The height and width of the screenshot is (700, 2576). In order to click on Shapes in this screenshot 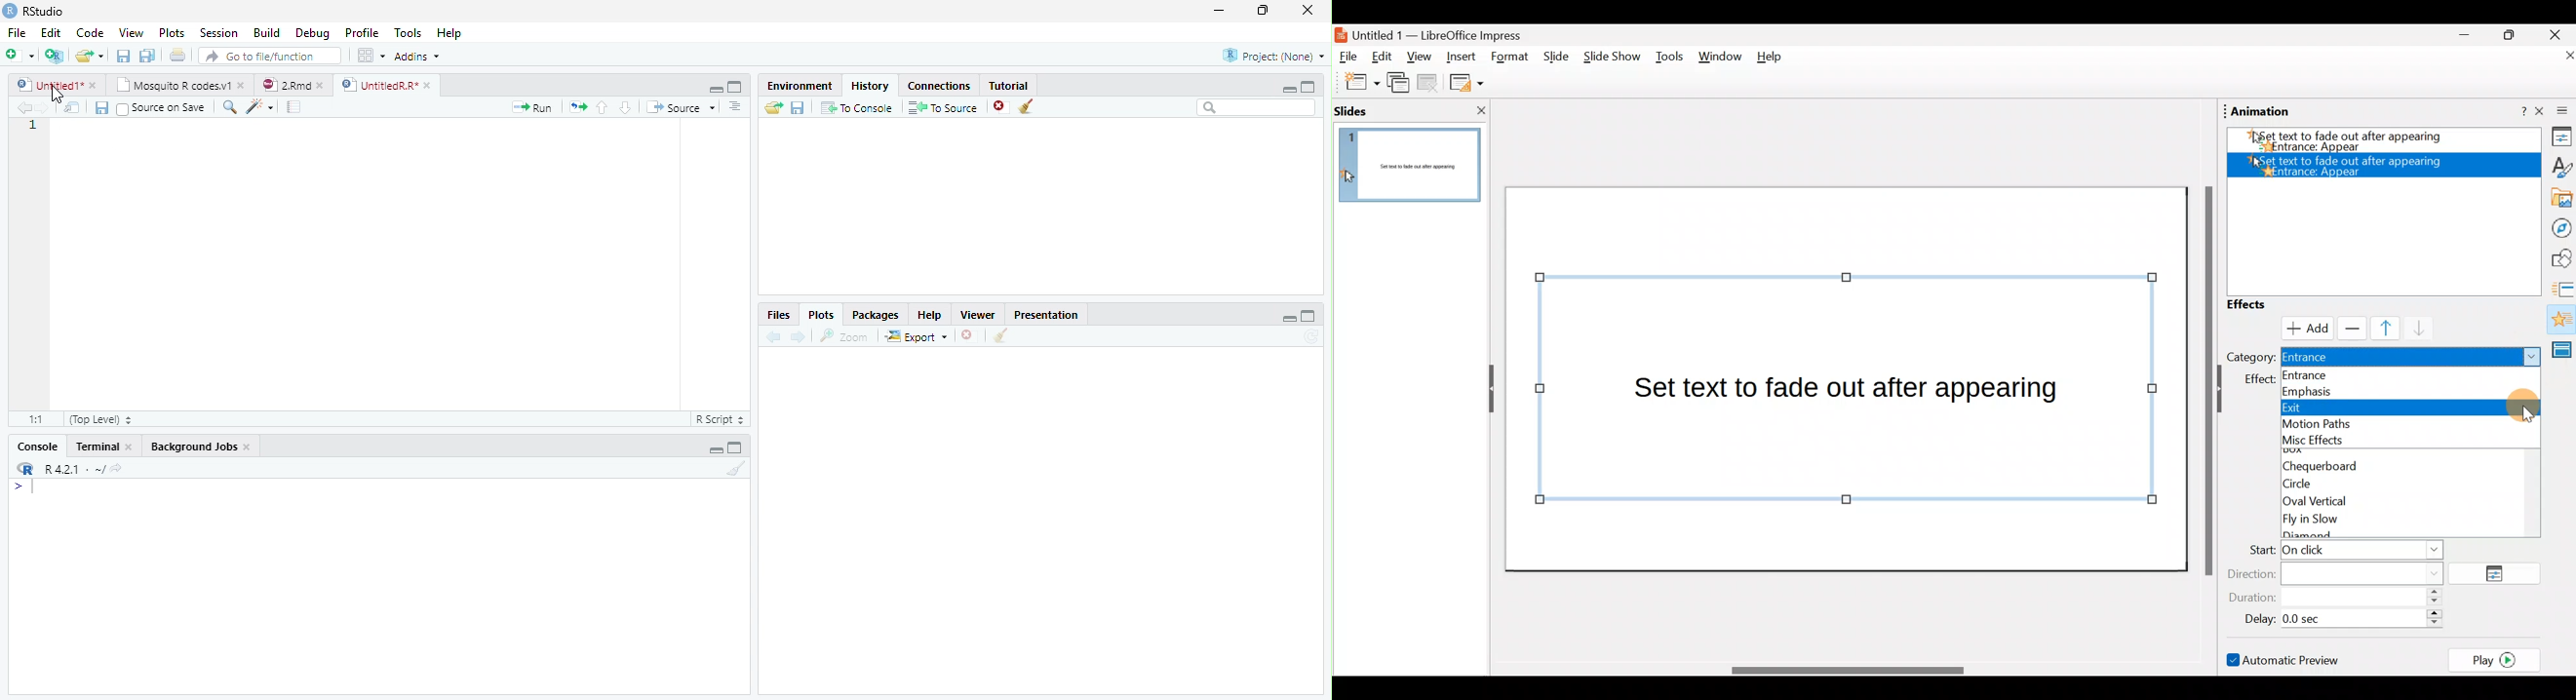, I will do `click(2560, 259)`.